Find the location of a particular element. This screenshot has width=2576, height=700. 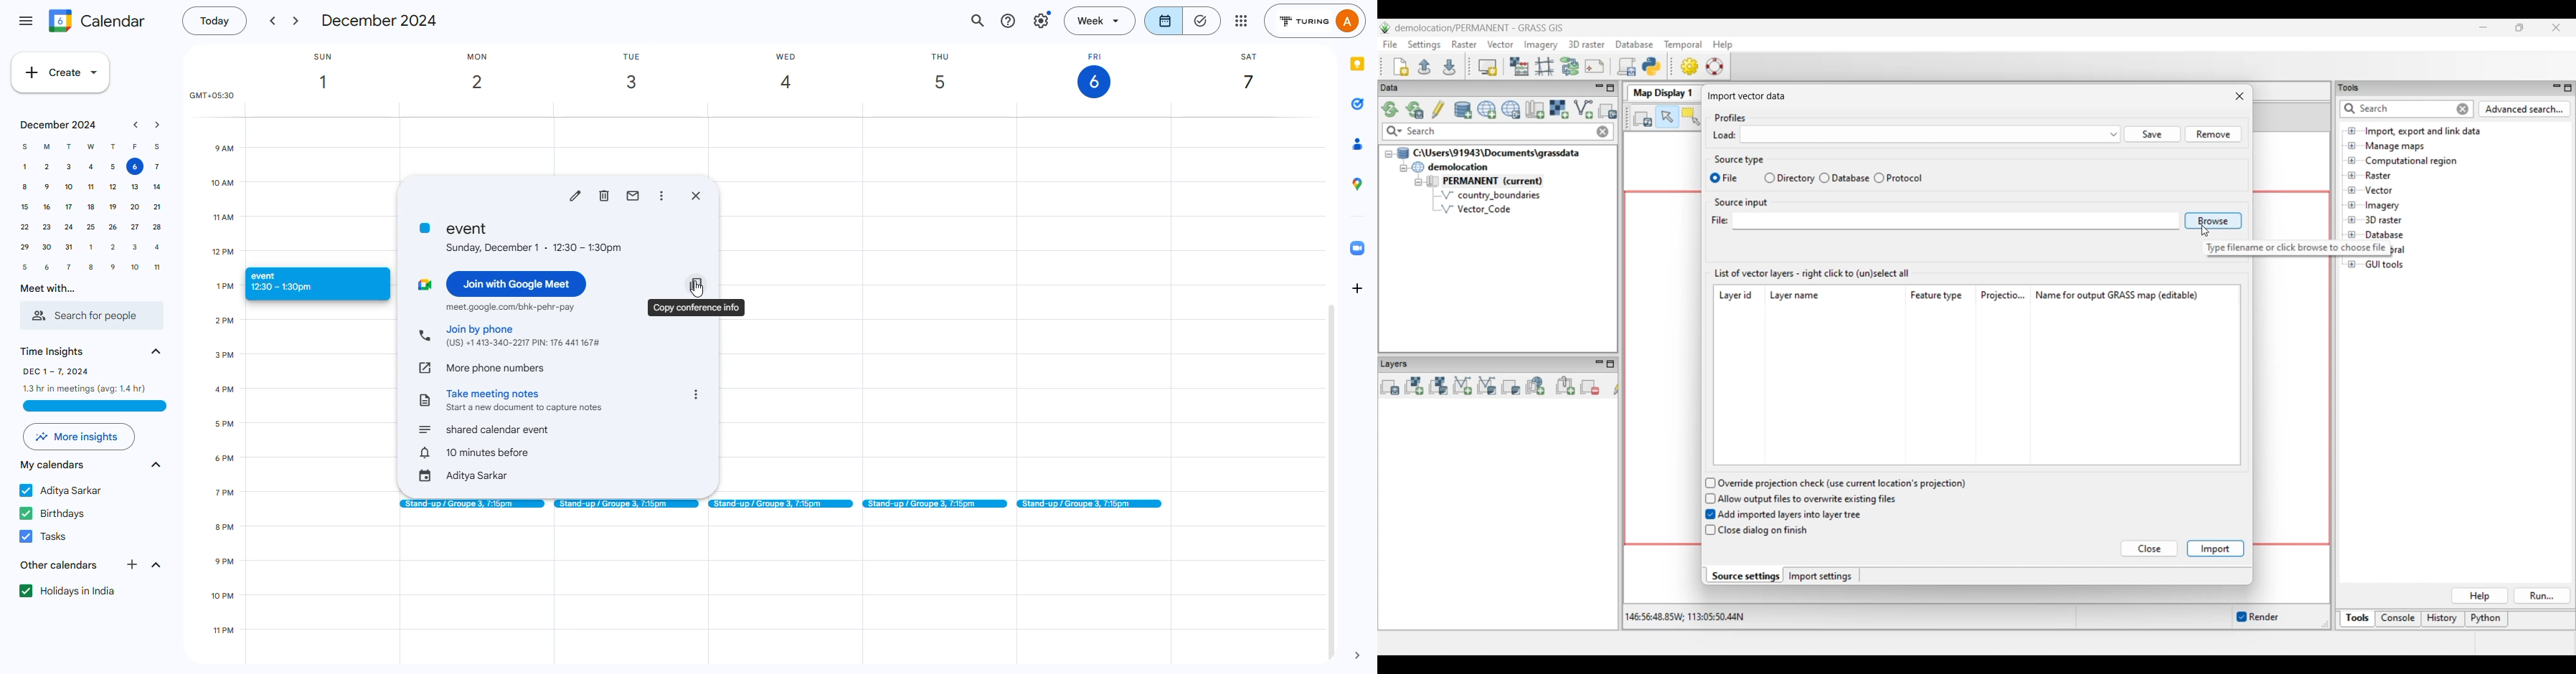

3 is located at coordinates (134, 247).